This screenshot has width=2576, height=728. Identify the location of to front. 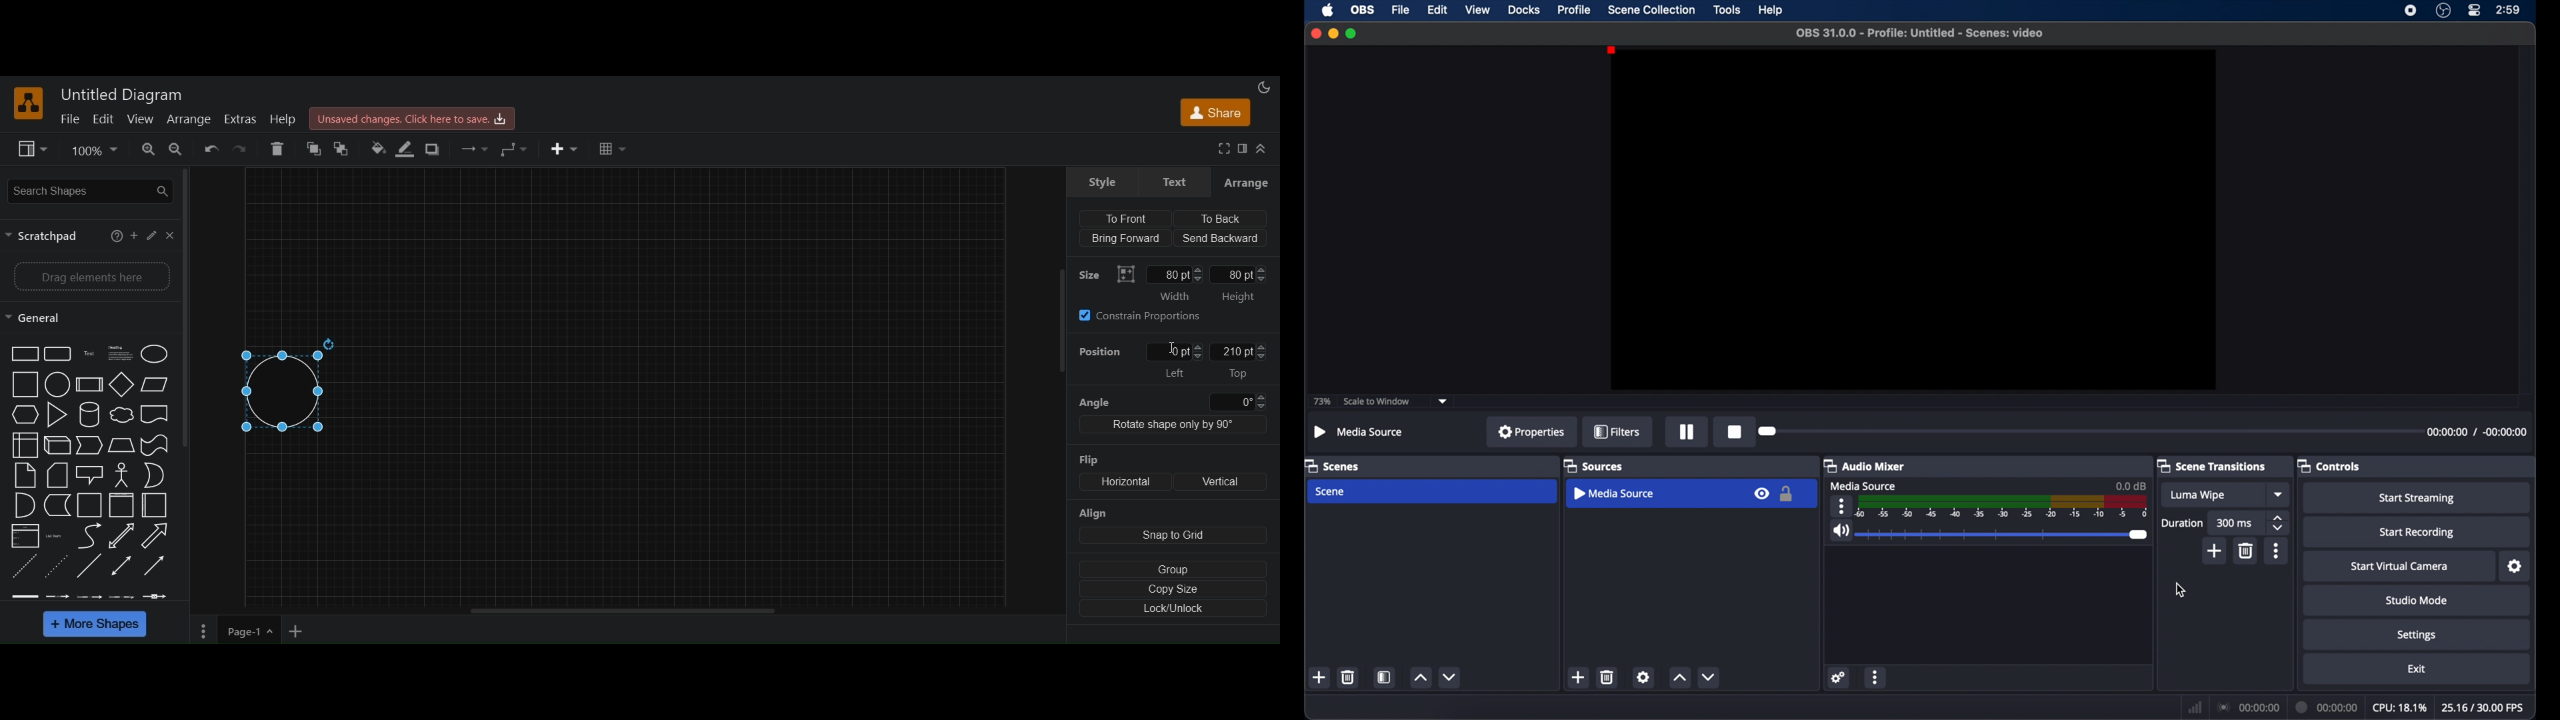
(313, 149).